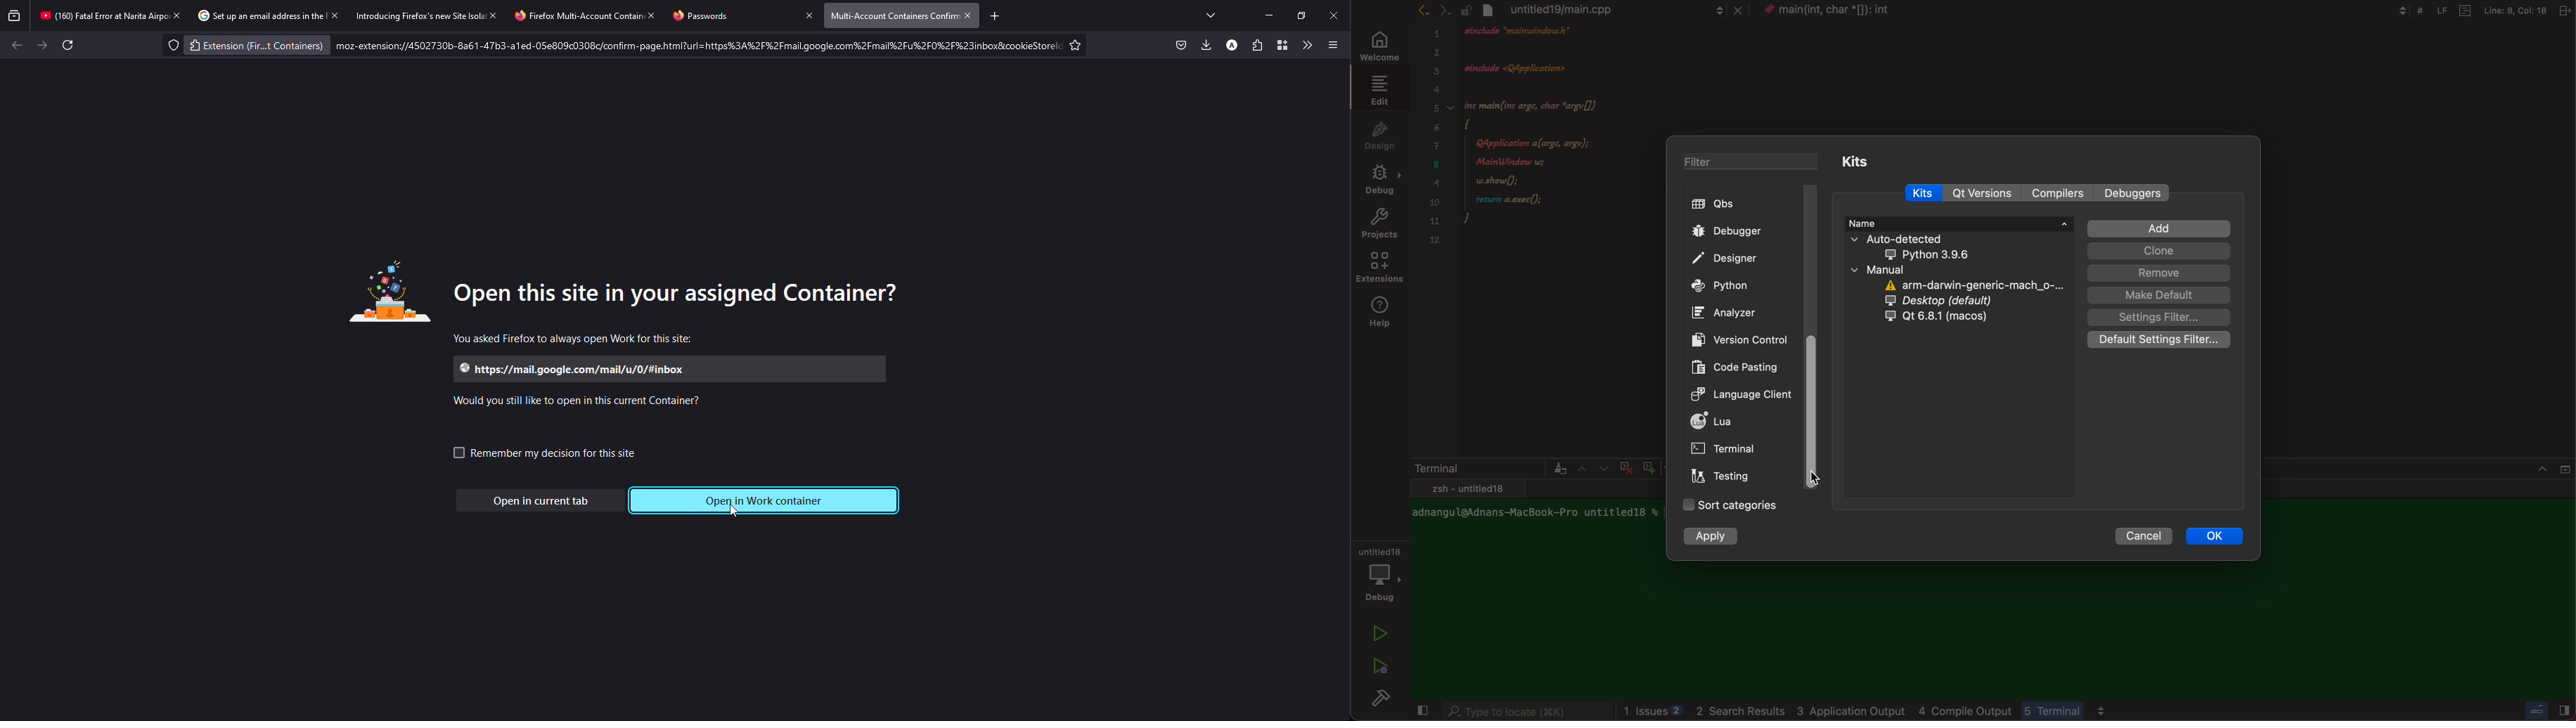 The height and width of the screenshot is (728, 2576). Describe the element at coordinates (1743, 231) in the screenshot. I see `debugger` at that location.